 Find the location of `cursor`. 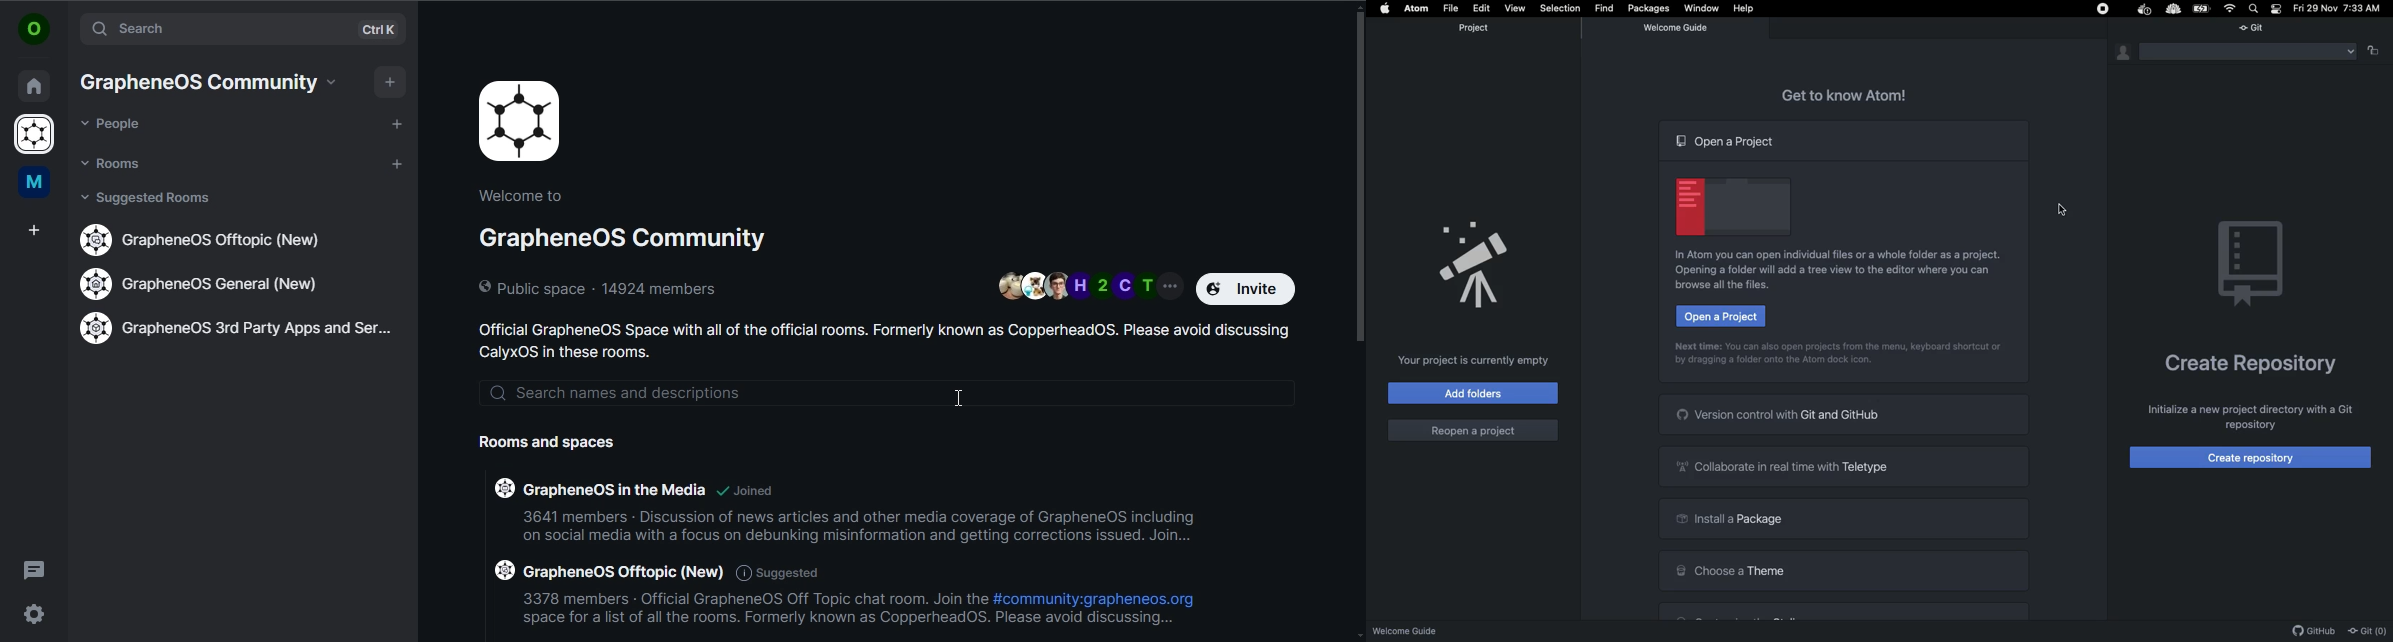

cursor is located at coordinates (2062, 208).